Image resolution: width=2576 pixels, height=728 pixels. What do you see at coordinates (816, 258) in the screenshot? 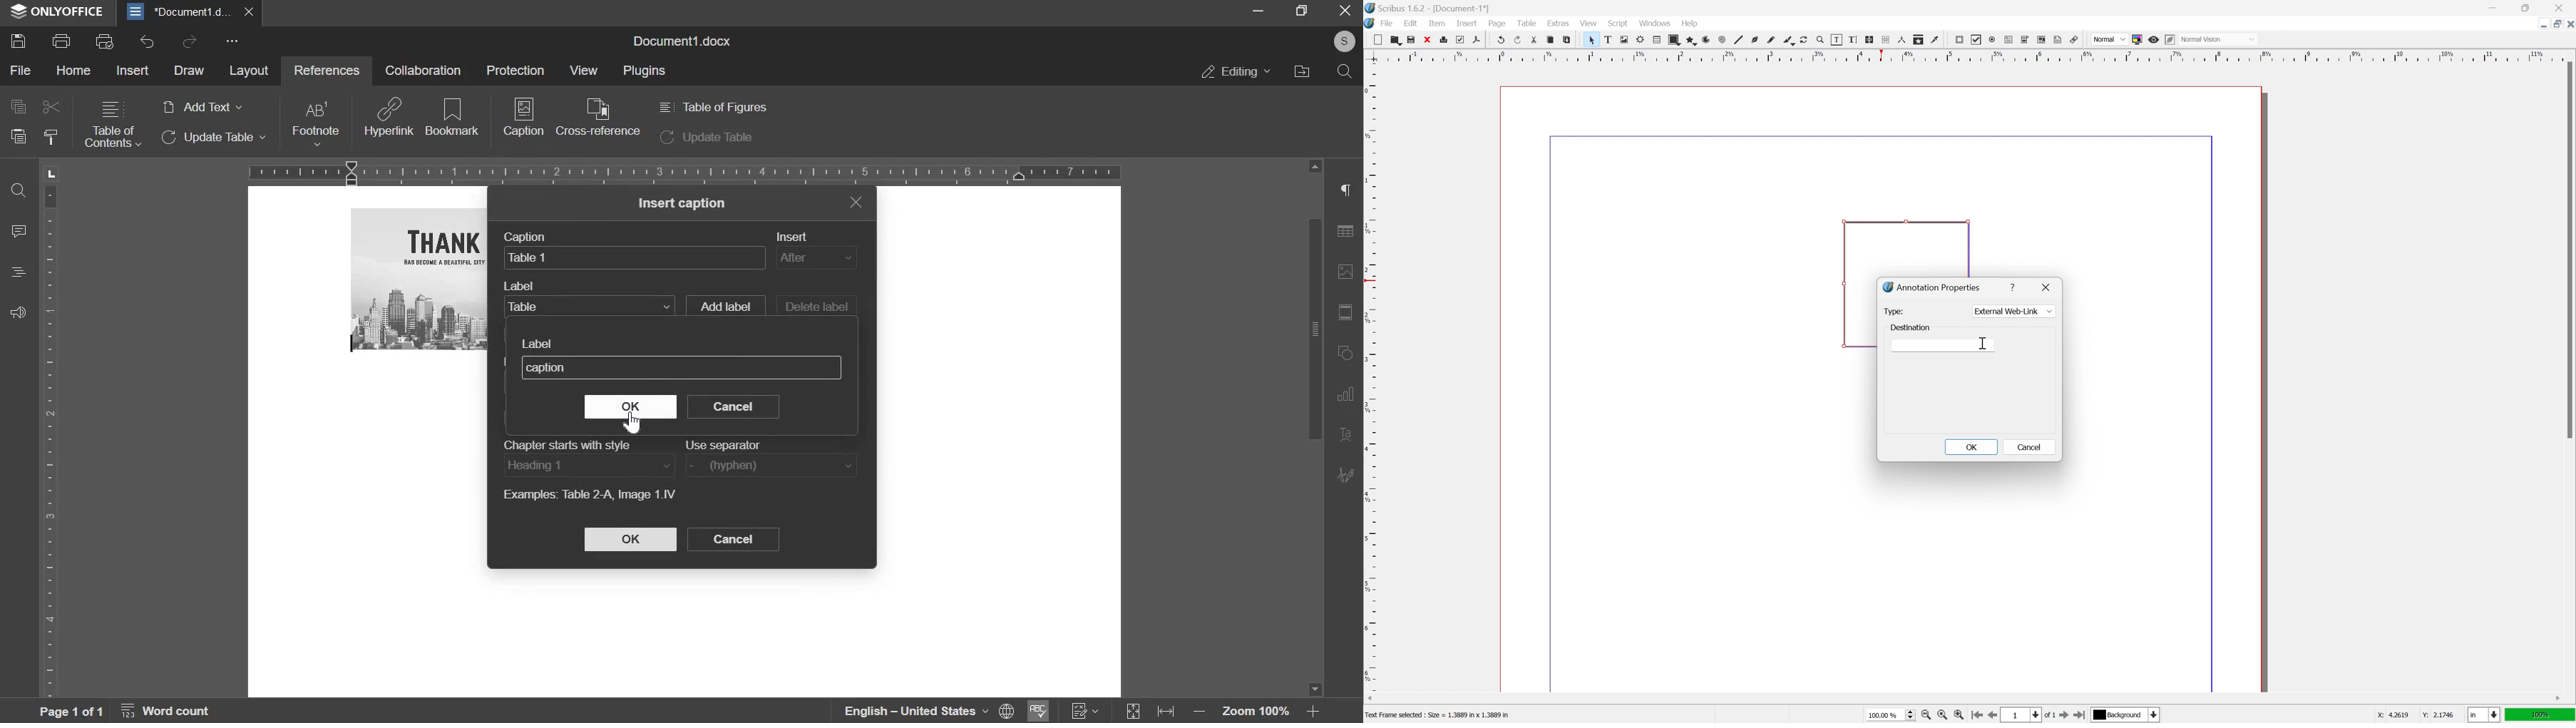
I see `insert` at bounding box center [816, 258].